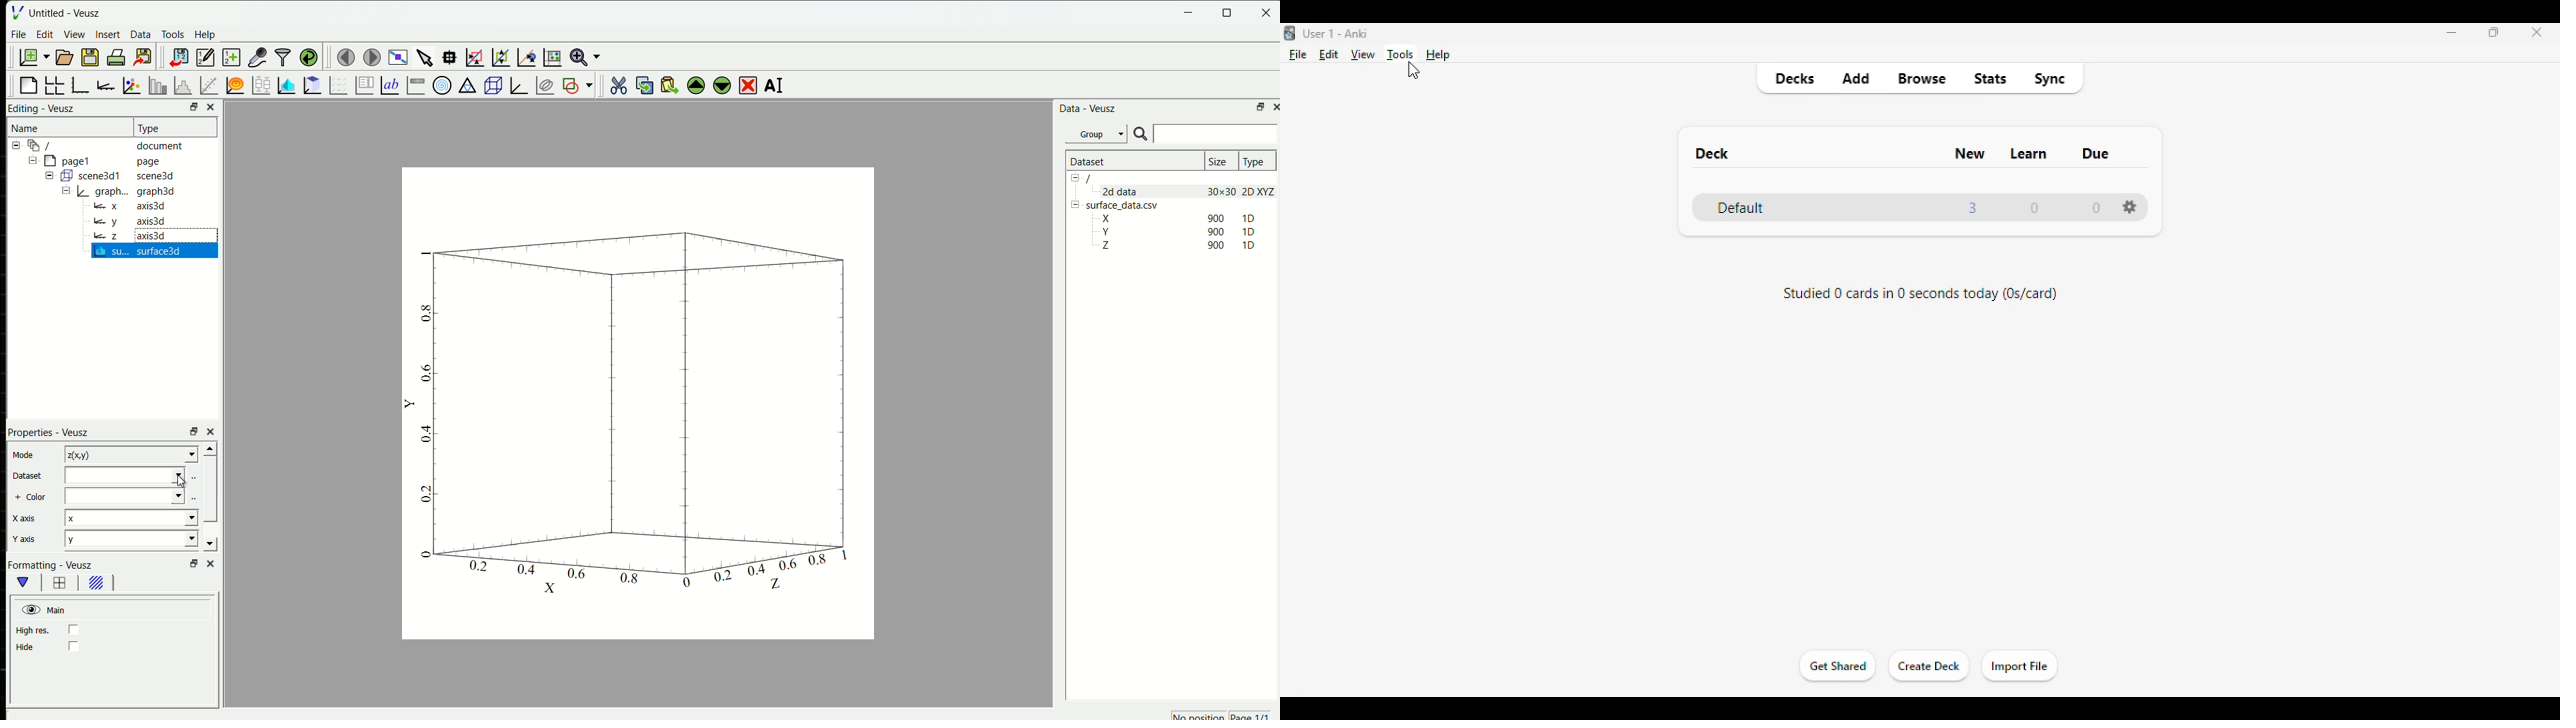  Describe the element at coordinates (1335, 34) in the screenshot. I see `Use 1 - Anki` at that location.